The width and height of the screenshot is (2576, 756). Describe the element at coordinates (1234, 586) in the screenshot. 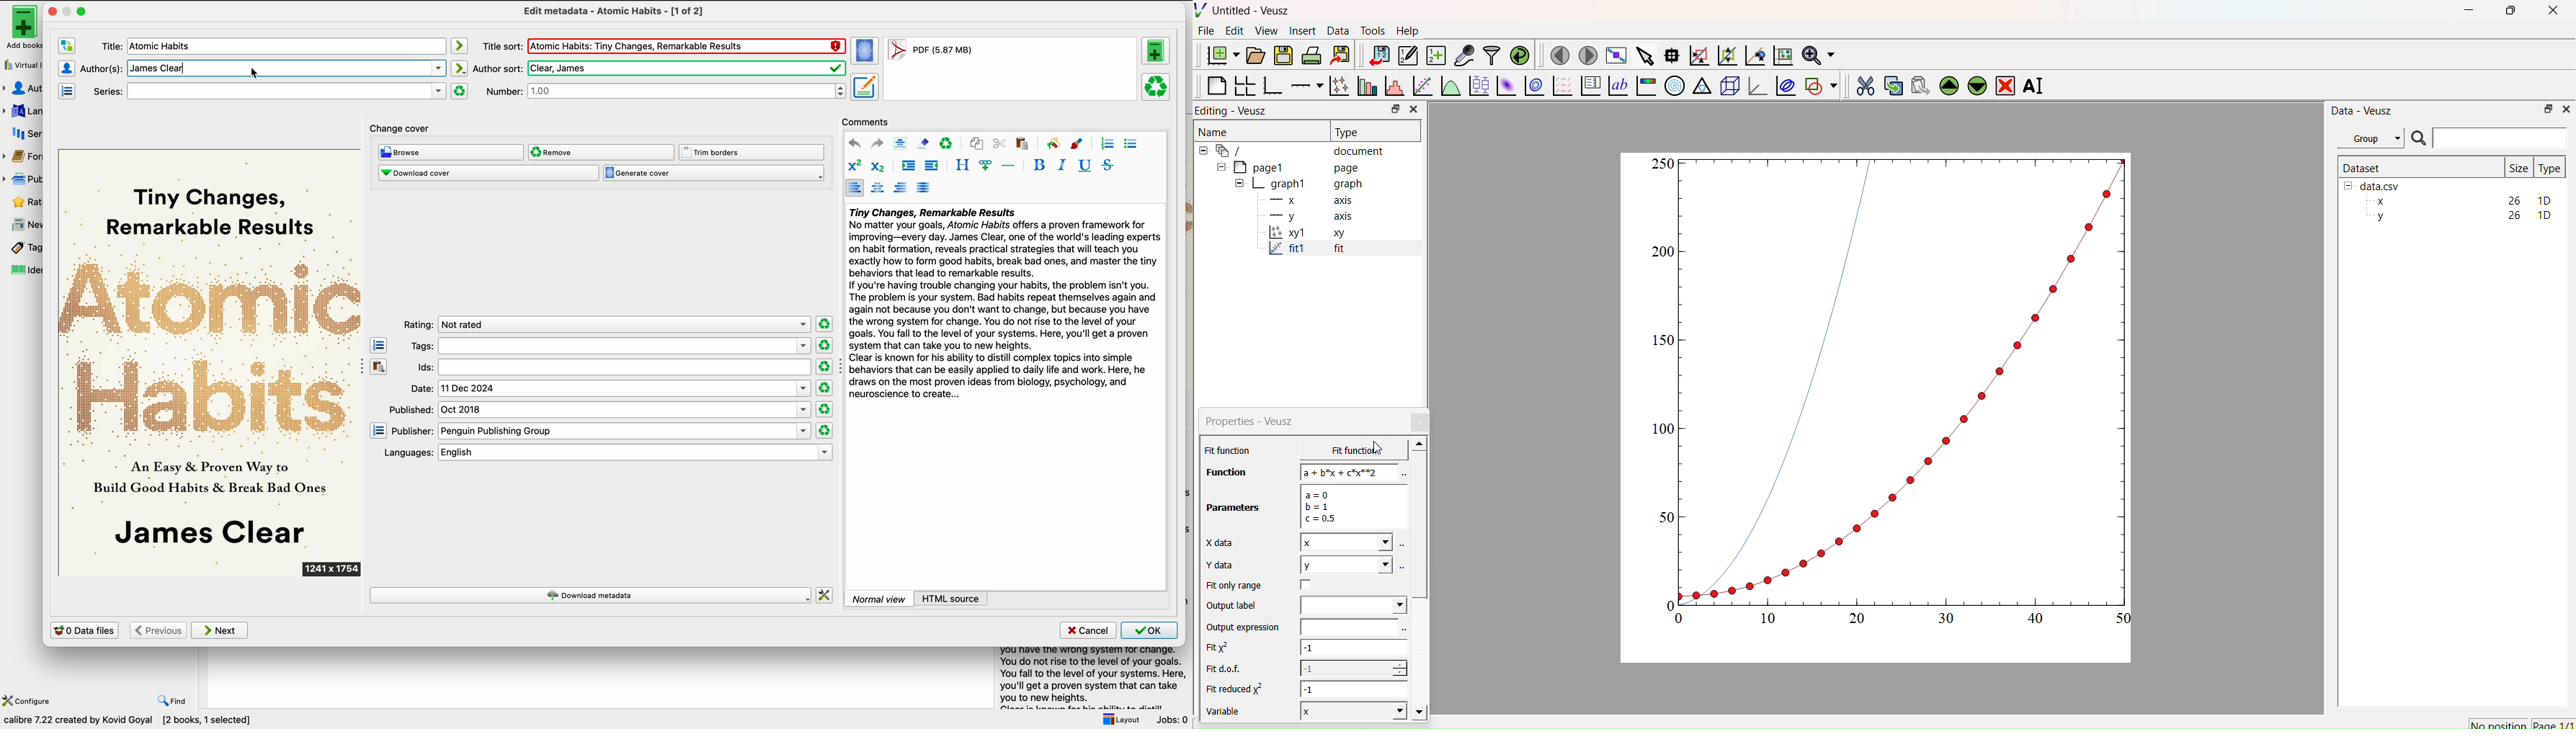

I see `Fit only range` at that location.